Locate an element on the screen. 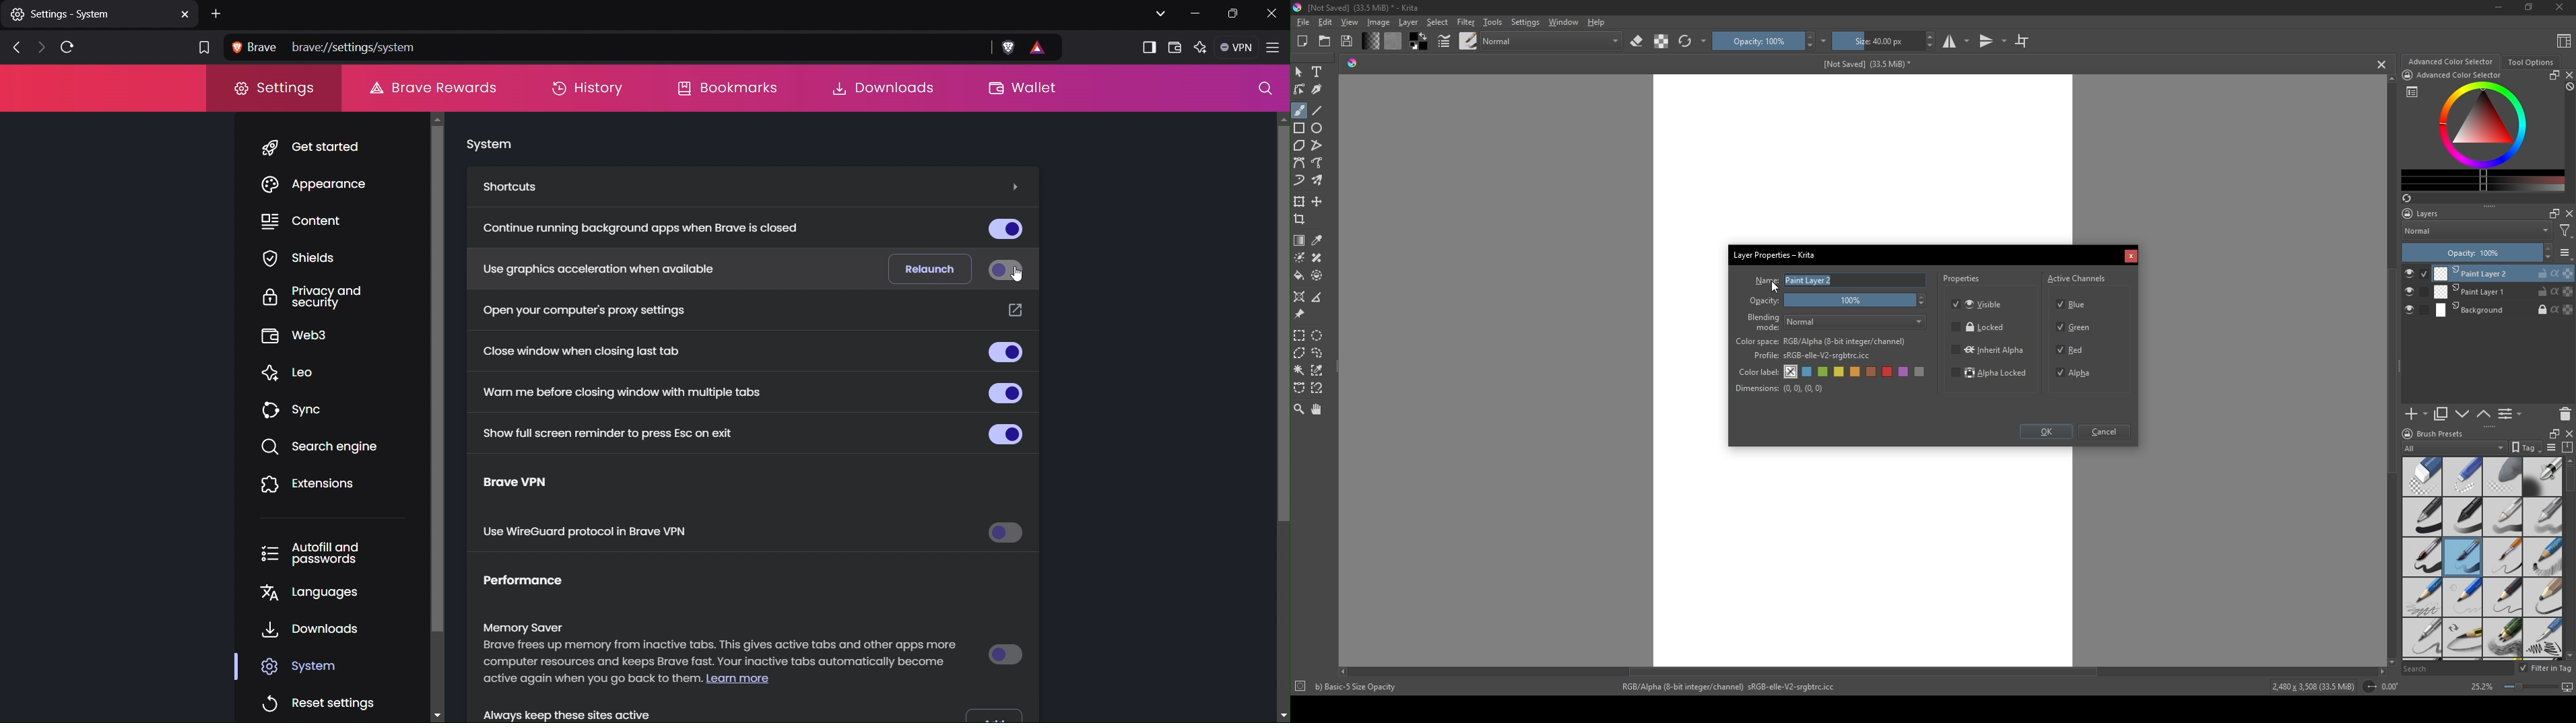 This screenshot has width=2576, height=728. b) Basic-5 Size Opacity is located at coordinates (1359, 687).